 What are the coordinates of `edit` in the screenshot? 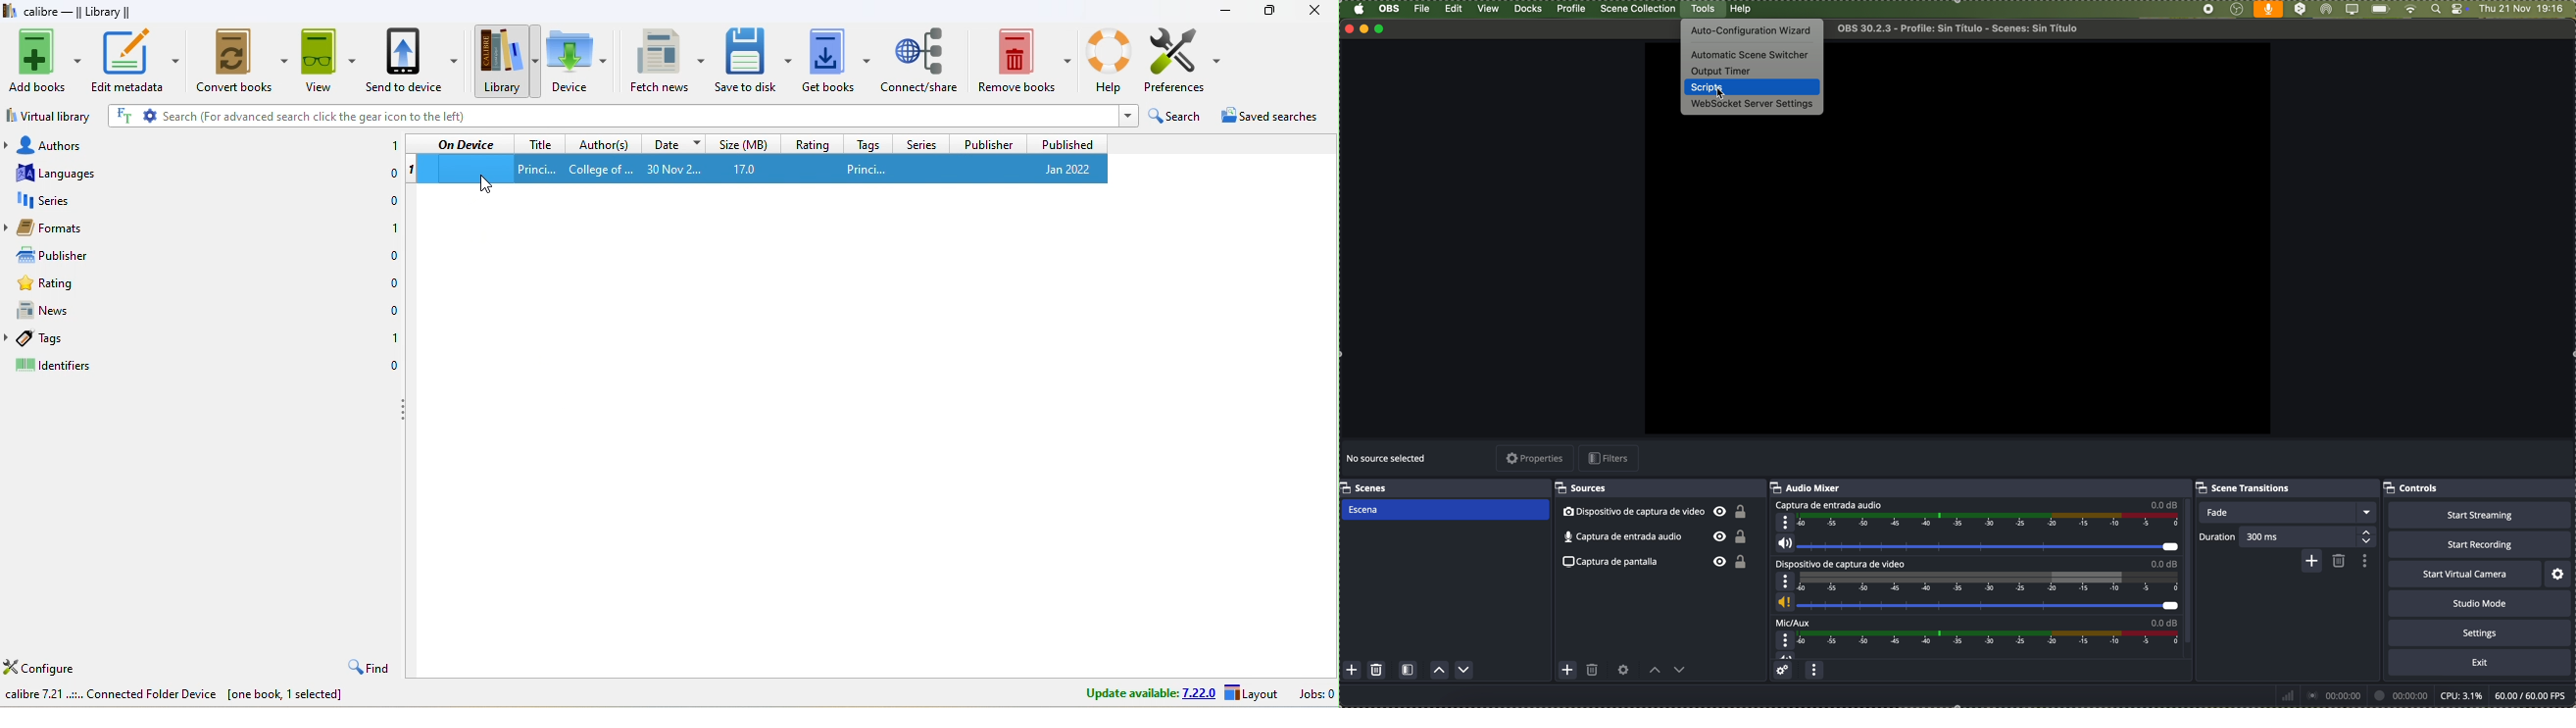 It's located at (1453, 10).